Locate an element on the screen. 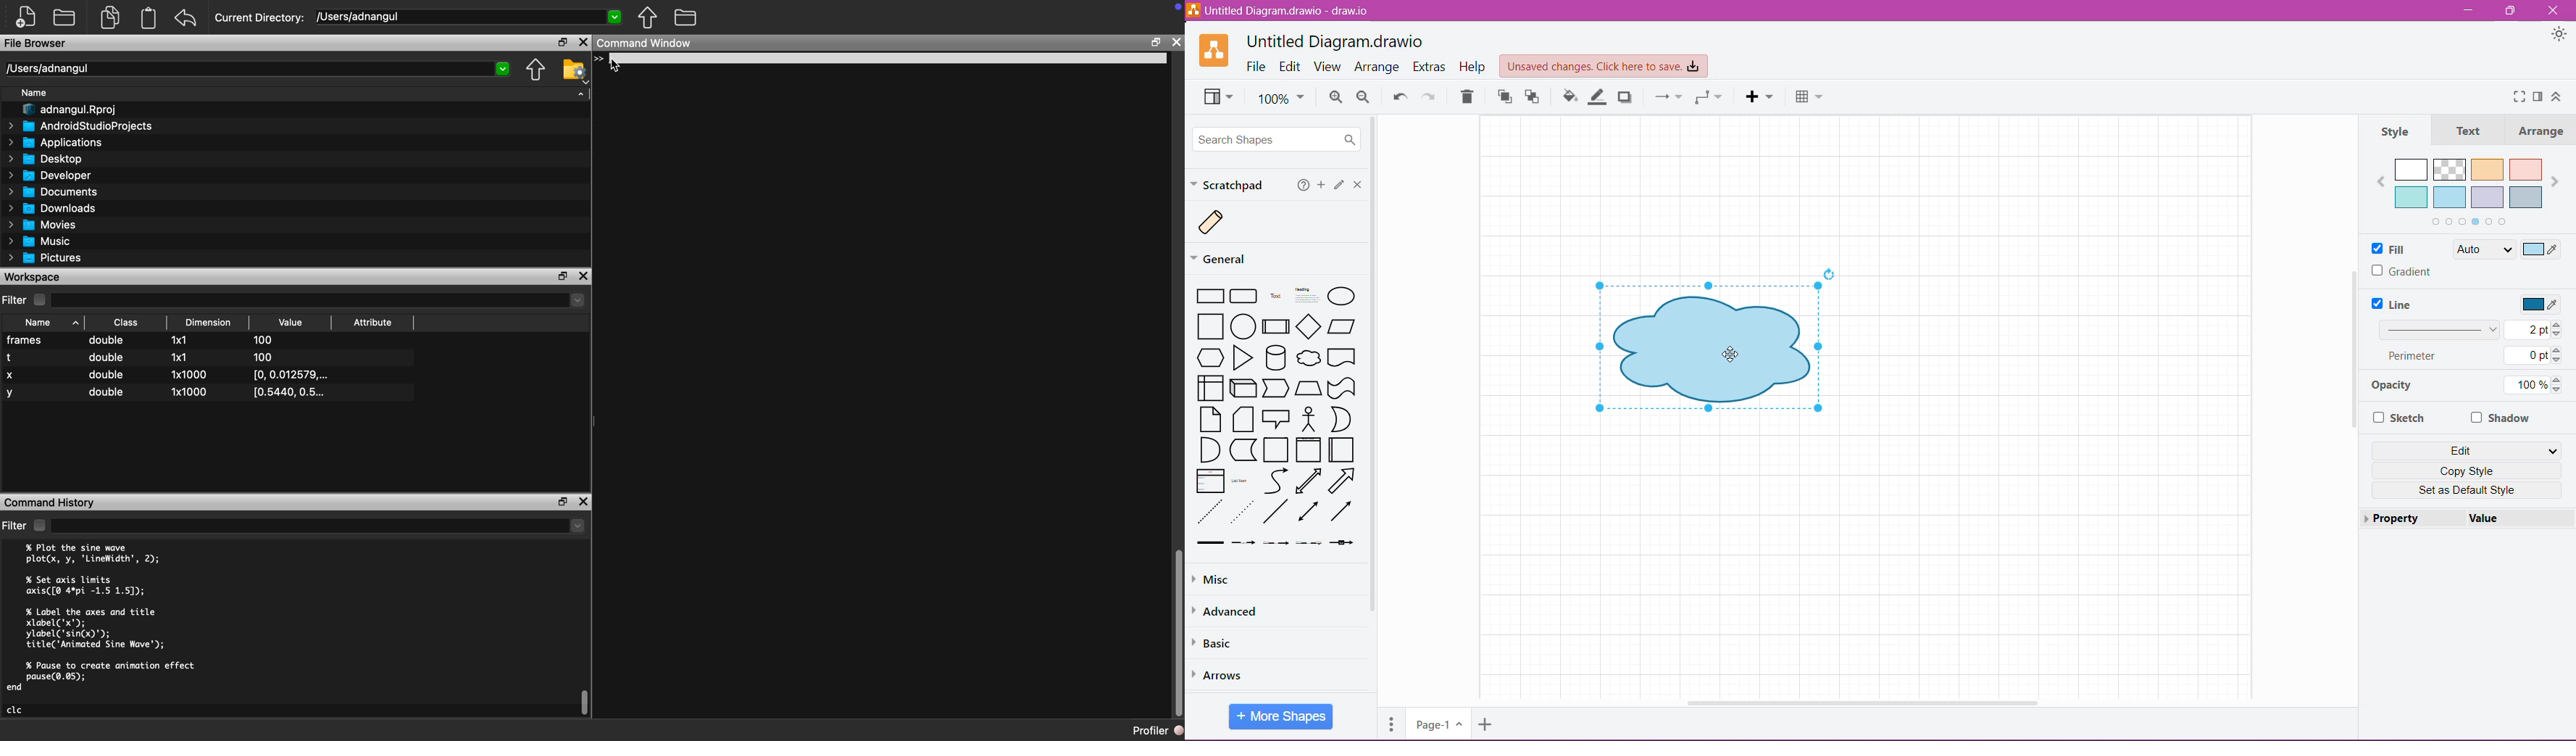 This screenshot has height=756, width=2576. Close is located at coordinates (1360, 186).